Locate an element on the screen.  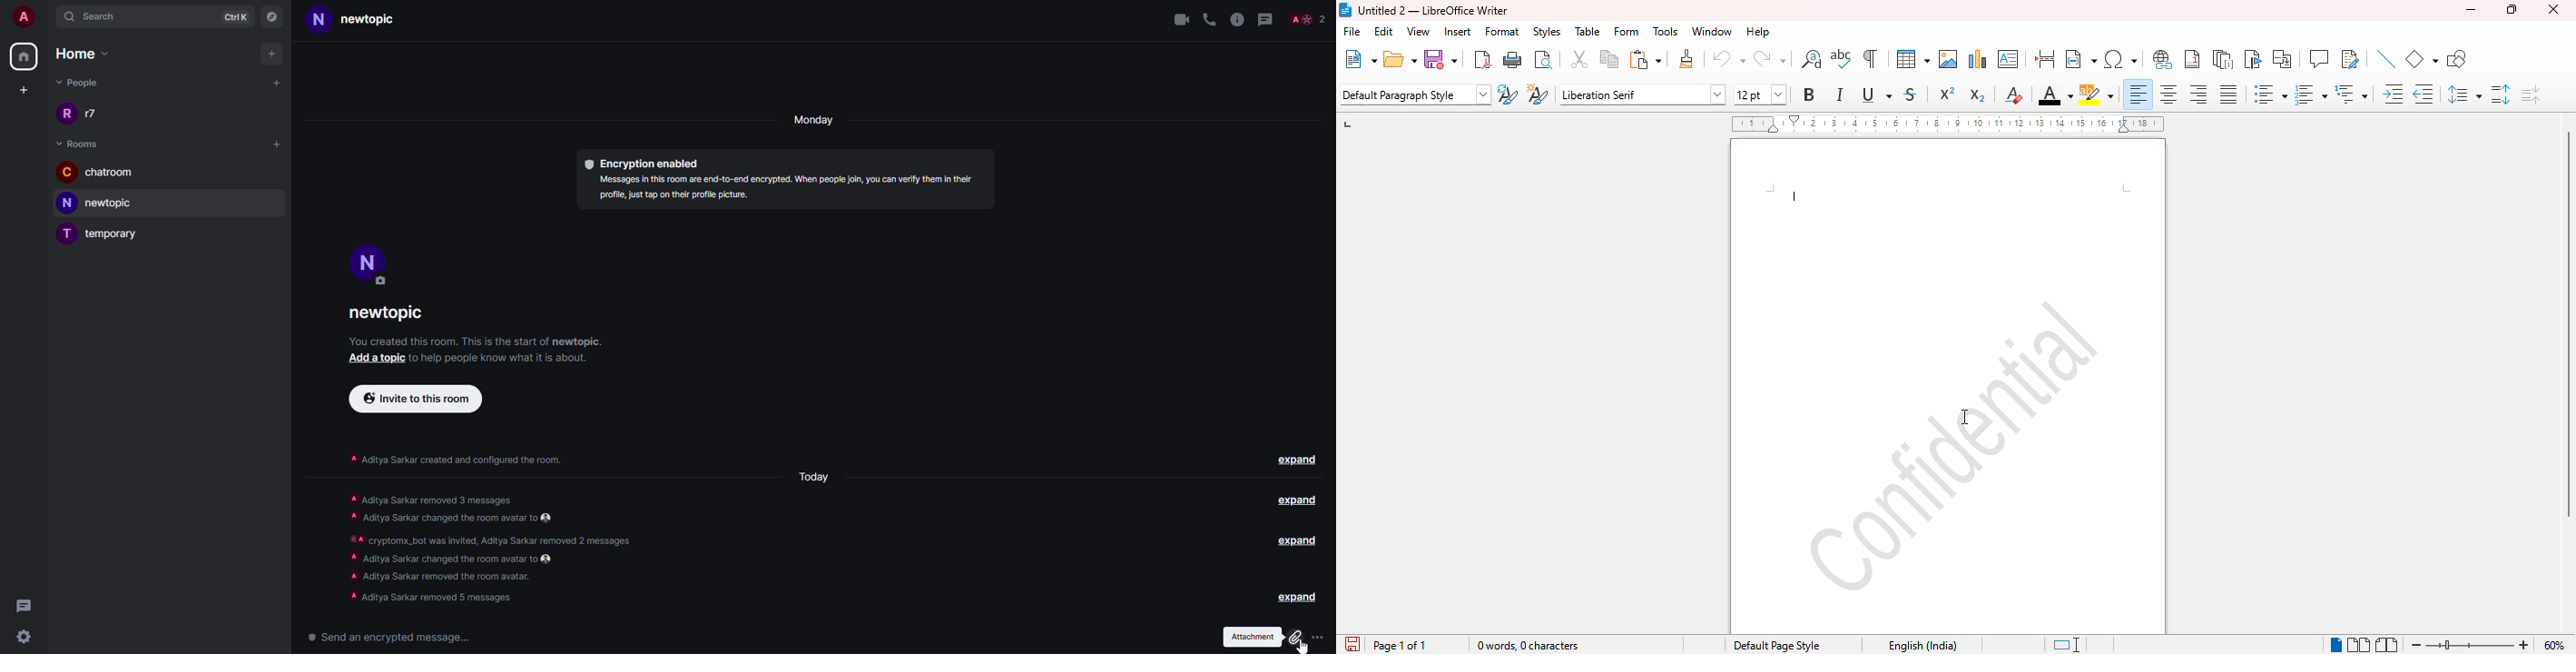
room is located at coordinates (392, 314).